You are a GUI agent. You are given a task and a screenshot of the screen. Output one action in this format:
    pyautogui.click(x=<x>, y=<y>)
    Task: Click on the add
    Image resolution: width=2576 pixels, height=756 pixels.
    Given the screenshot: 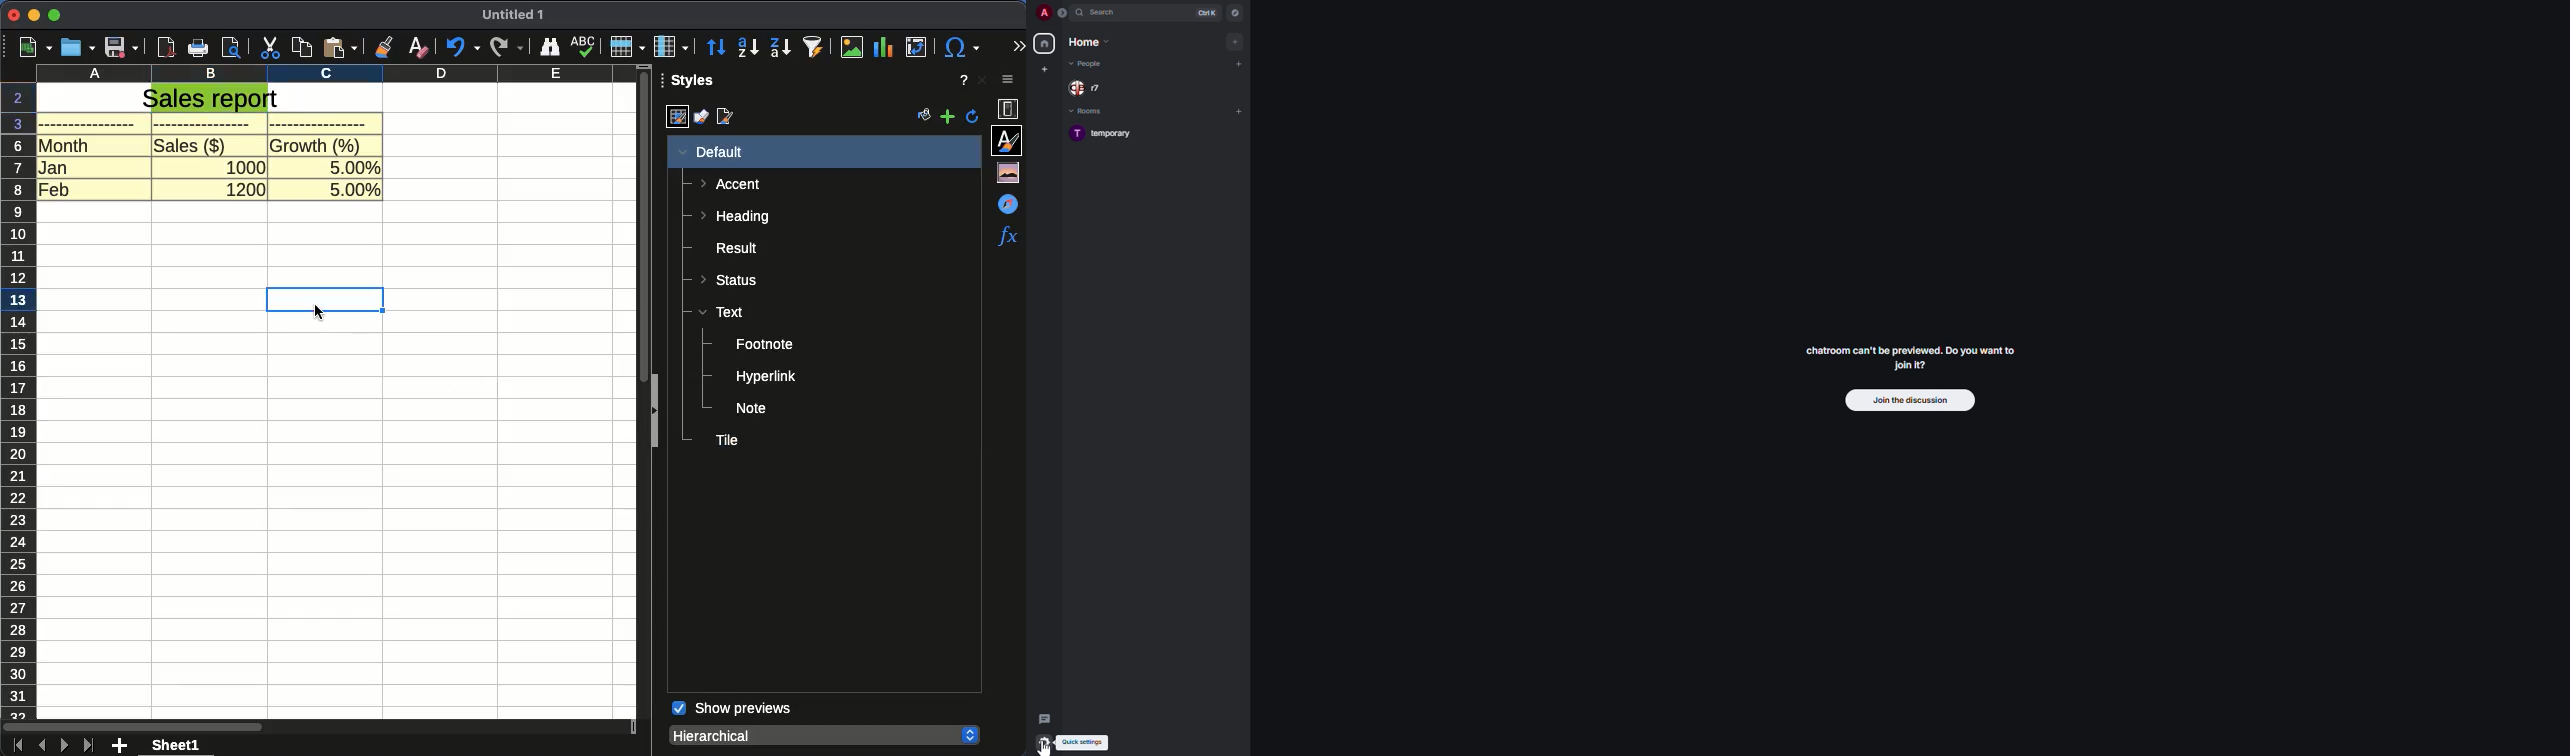 What is the action you would take?
    pyautogui.click(x=1240, y=111)
    